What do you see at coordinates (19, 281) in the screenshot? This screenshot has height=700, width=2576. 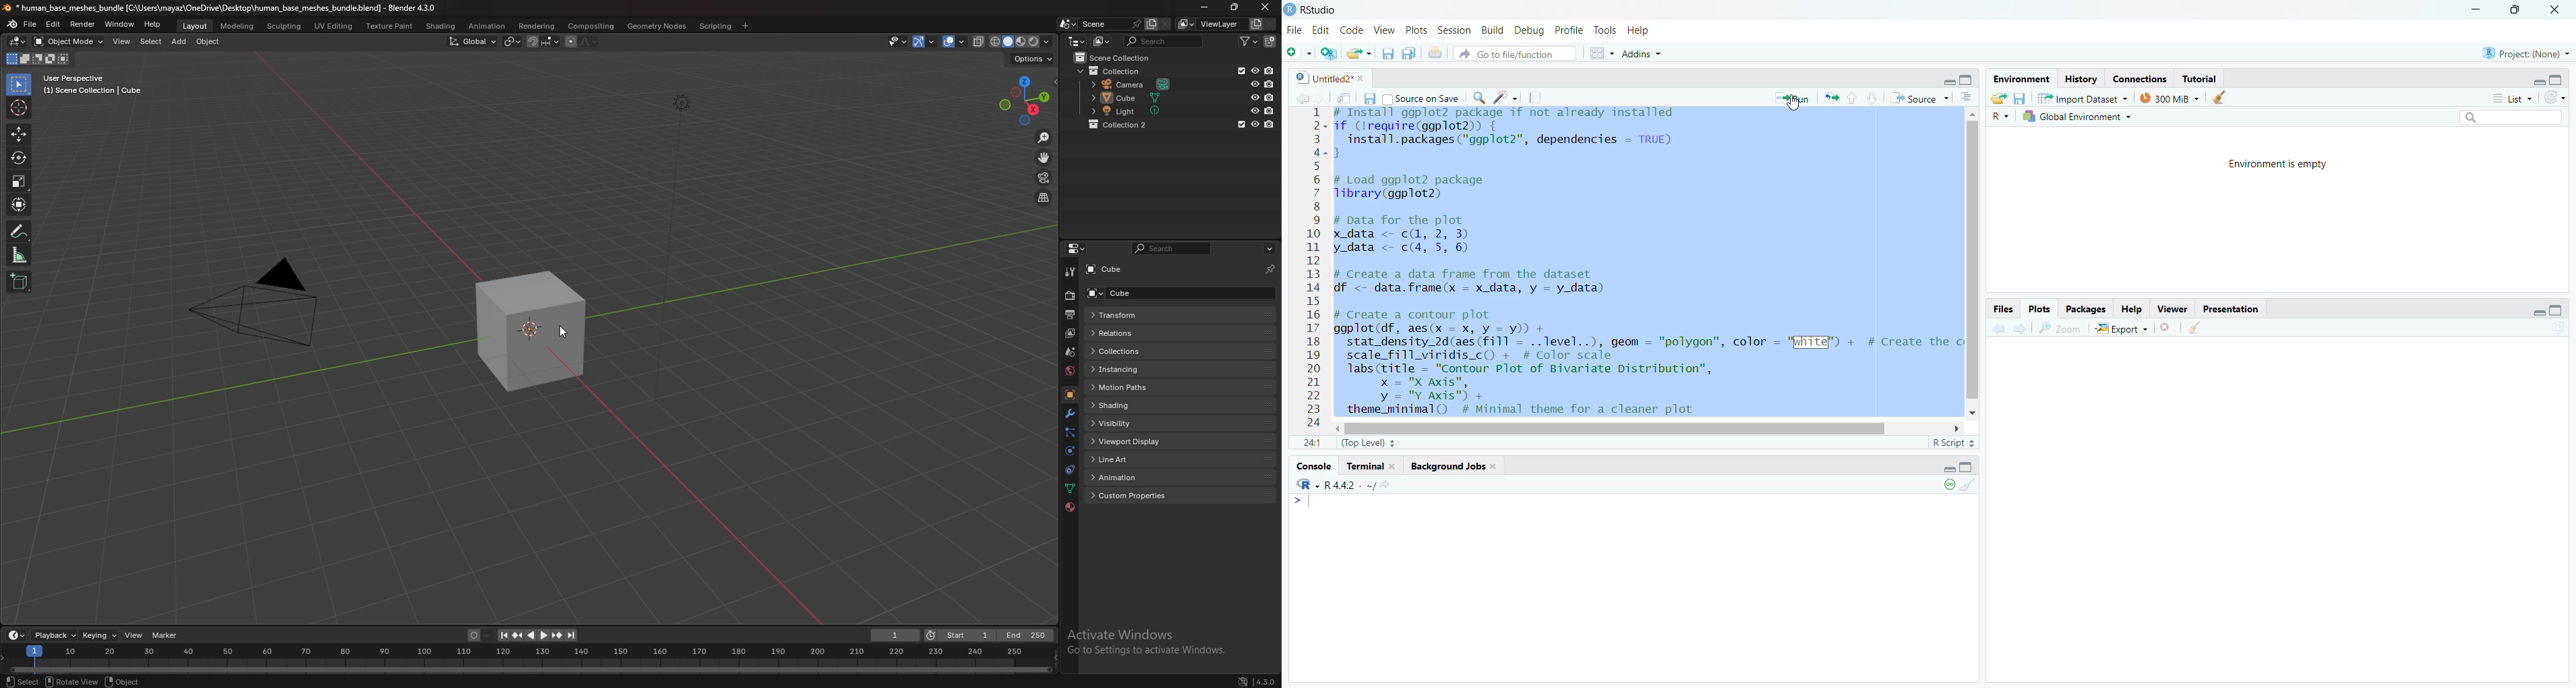 I see `add cube` at bounding box center [19, 281].